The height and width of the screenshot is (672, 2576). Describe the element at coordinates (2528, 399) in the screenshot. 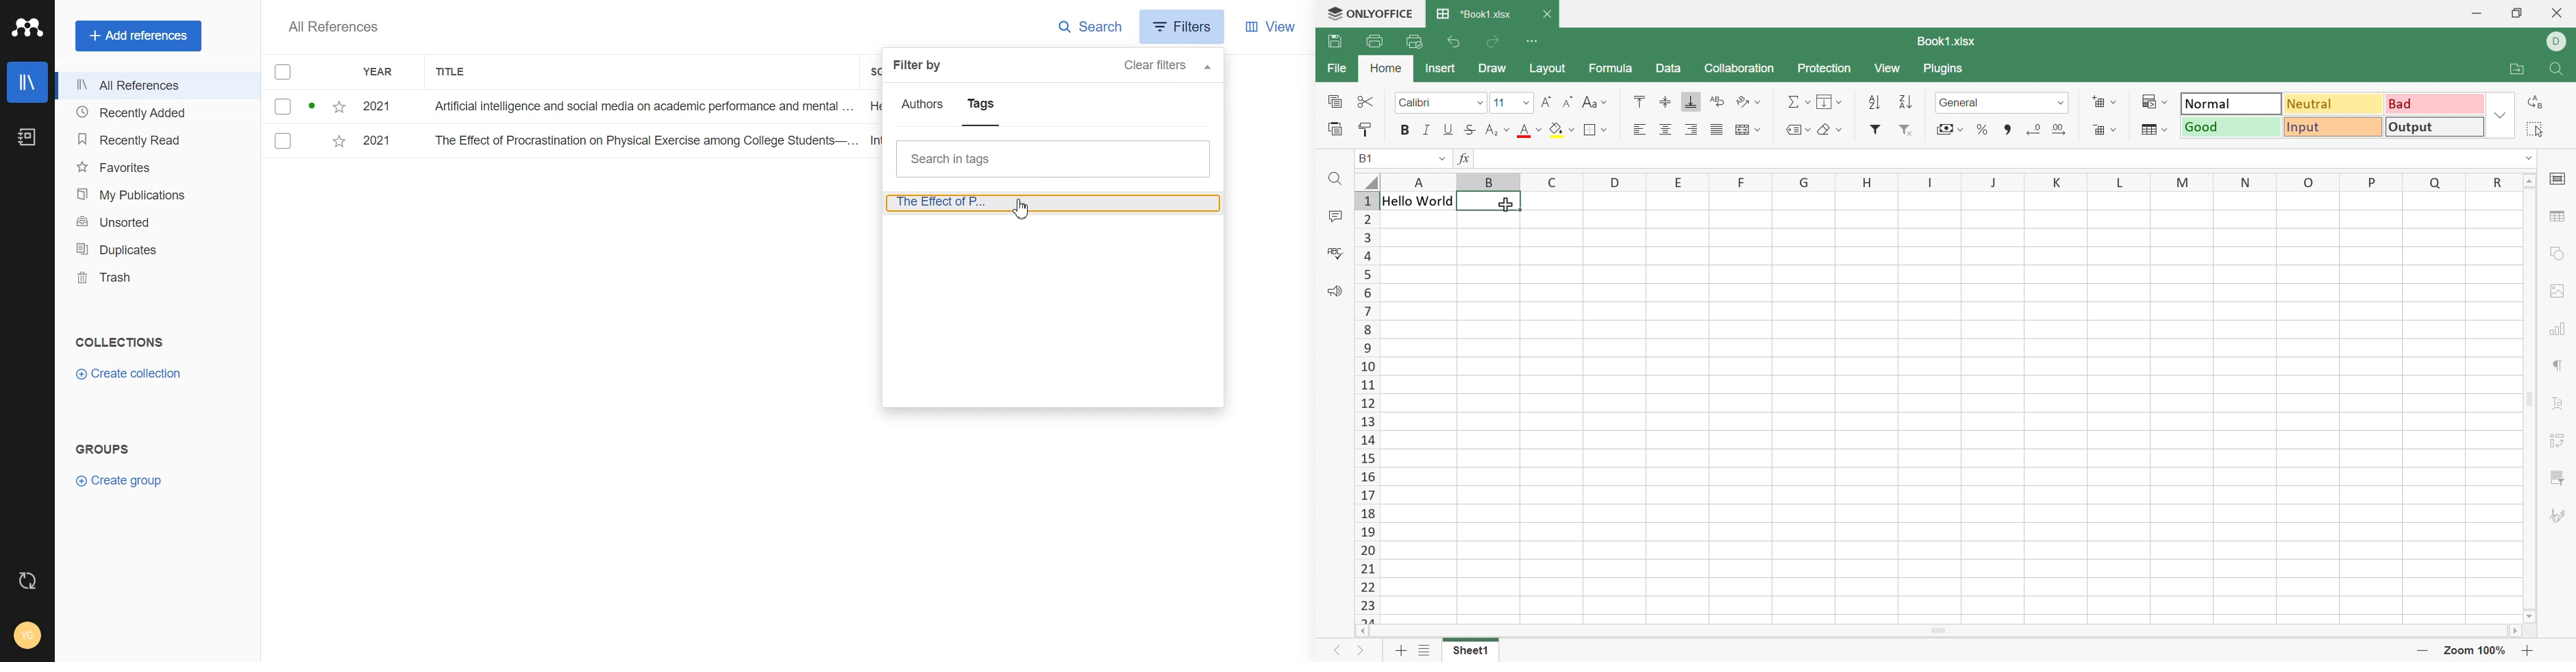

I see `Scroll Bar` at that location.